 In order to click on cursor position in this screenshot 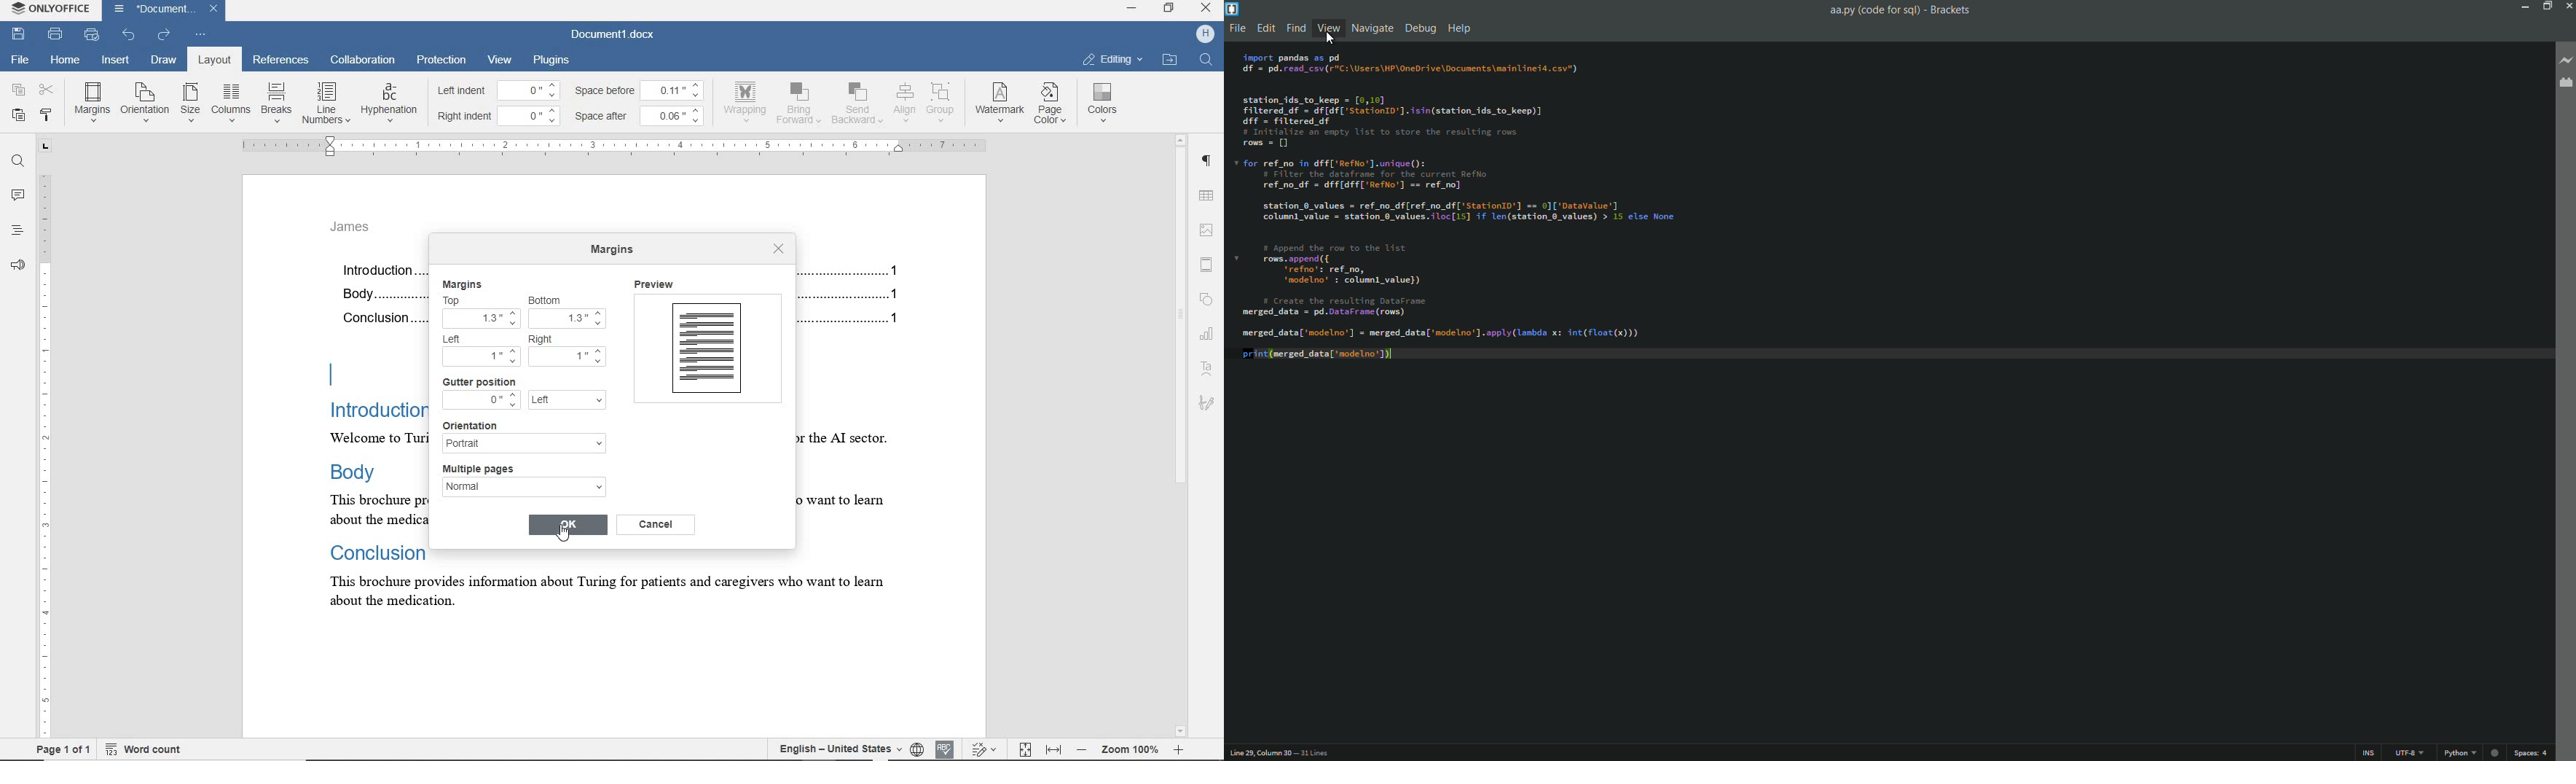, I will do `click(1258, 753)`.